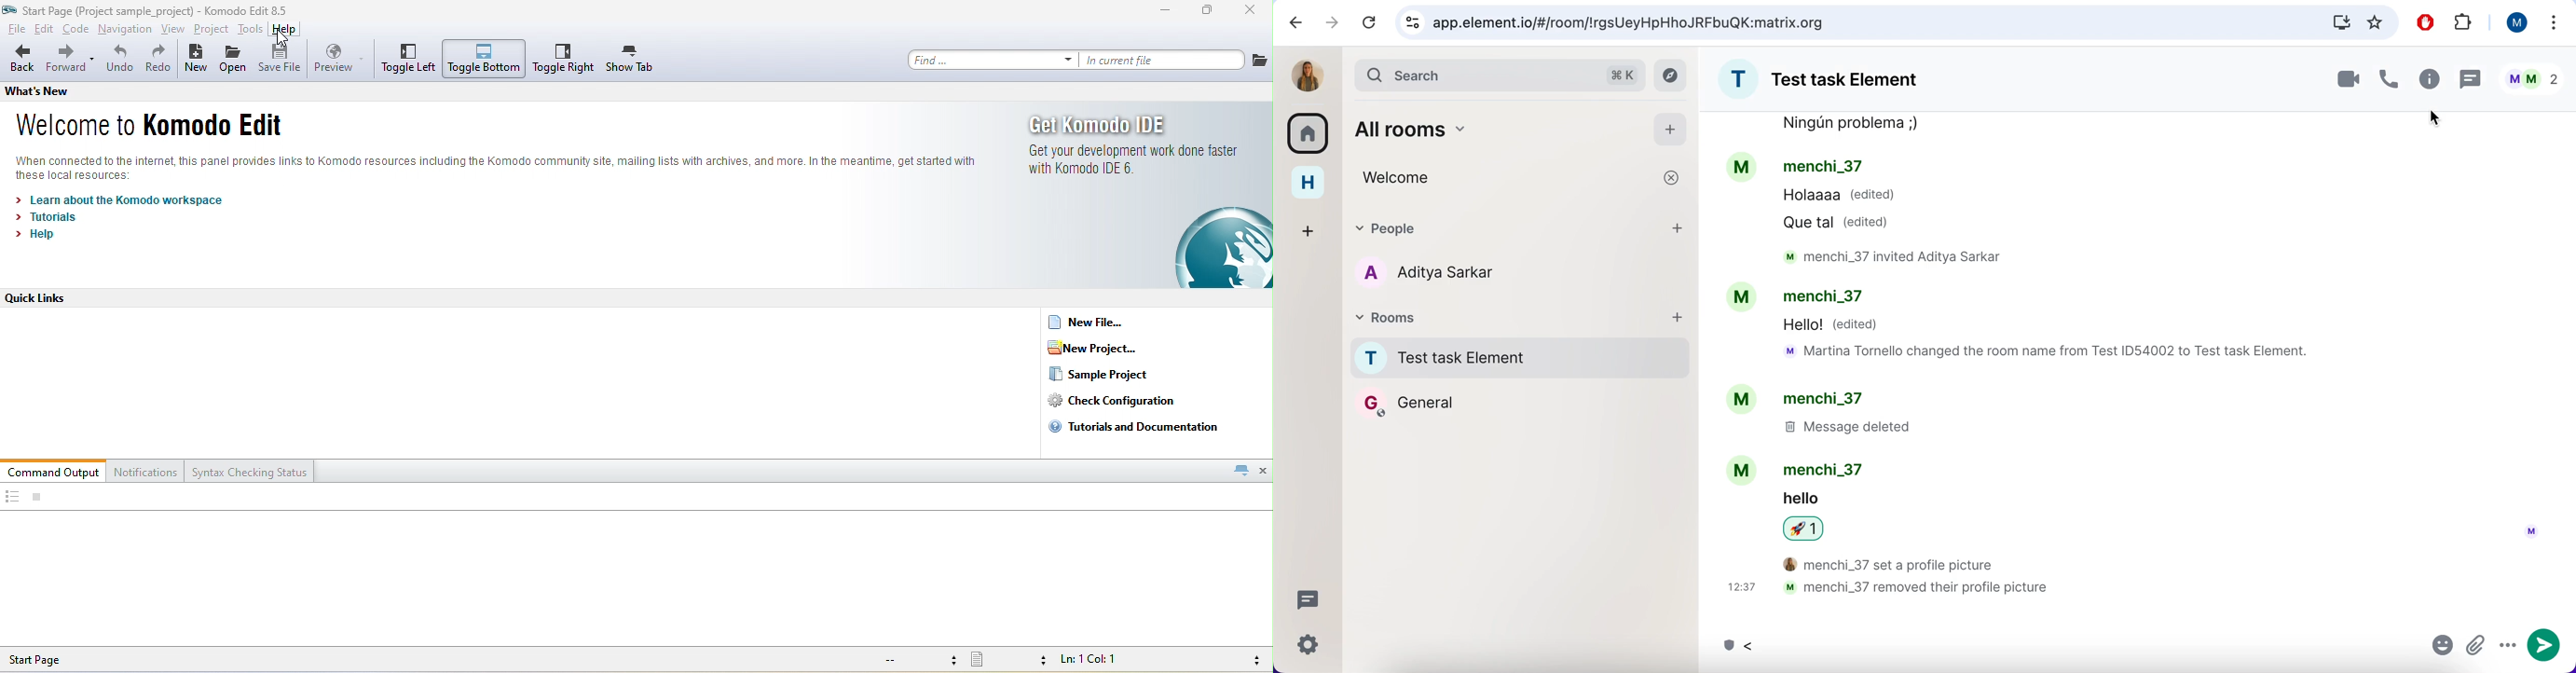 The image size is (2576, 700). What do you see at coordinates (2388, 78) in the screenshot?
I see `voice call` at bounding box center [2388, 78].